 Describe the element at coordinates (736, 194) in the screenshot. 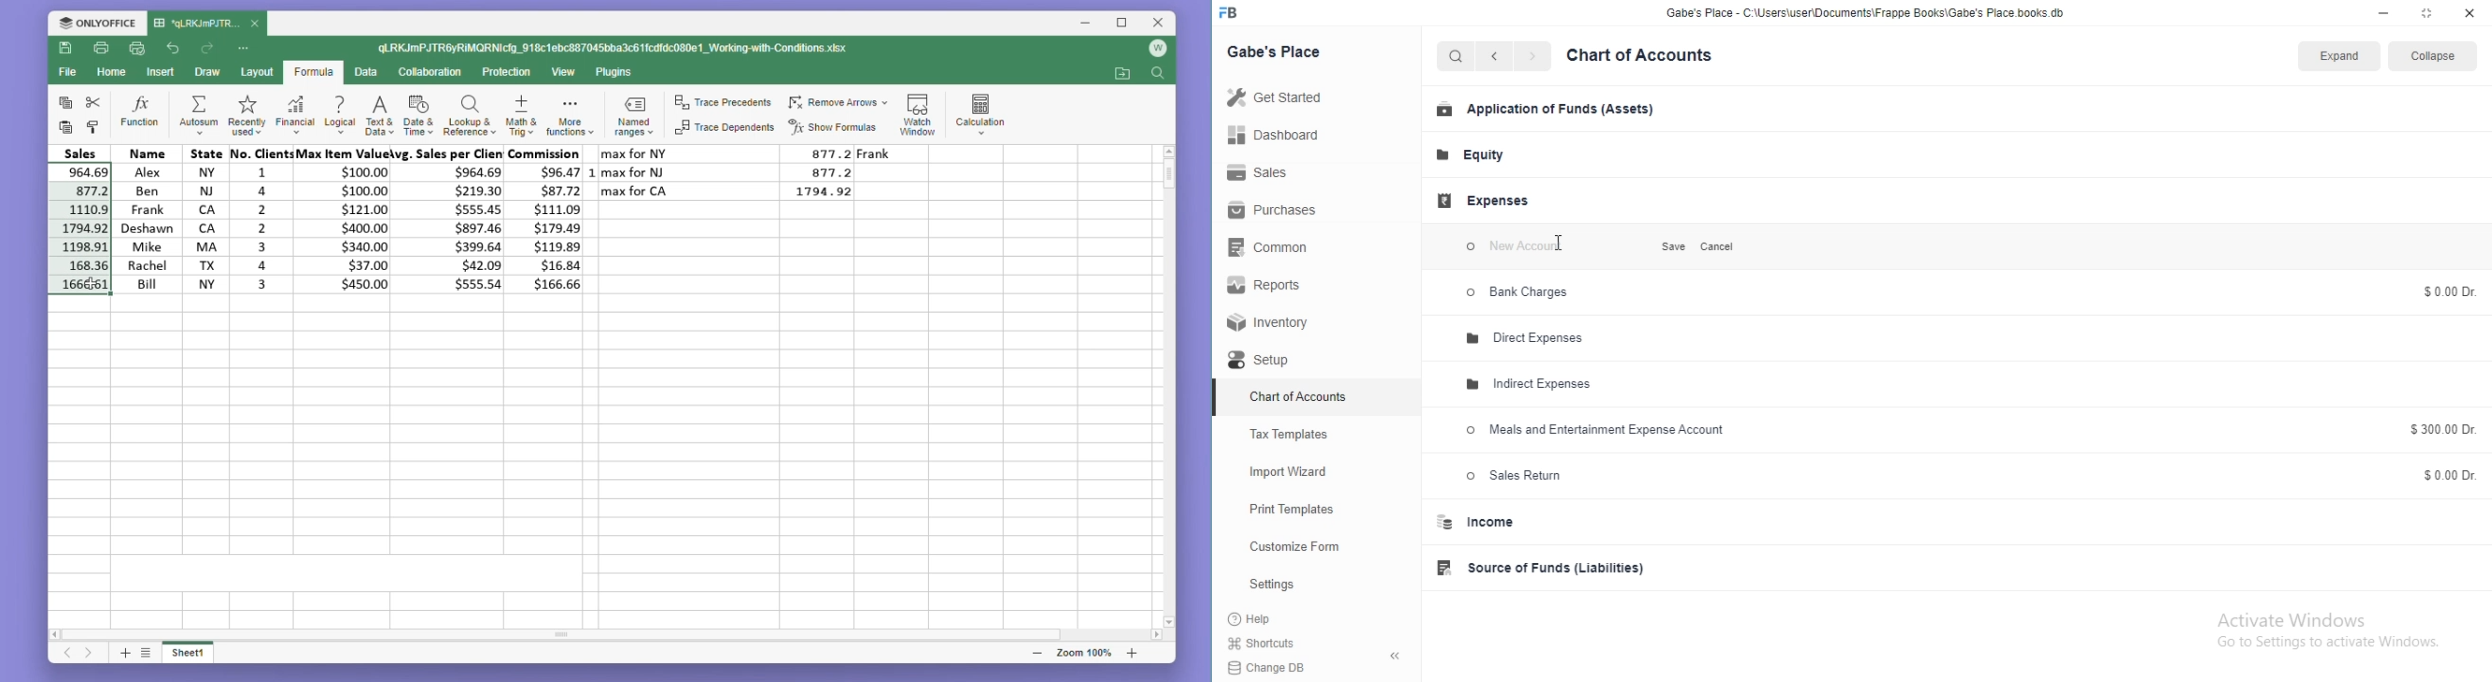

I see `max for LA 1794.92` at that location.